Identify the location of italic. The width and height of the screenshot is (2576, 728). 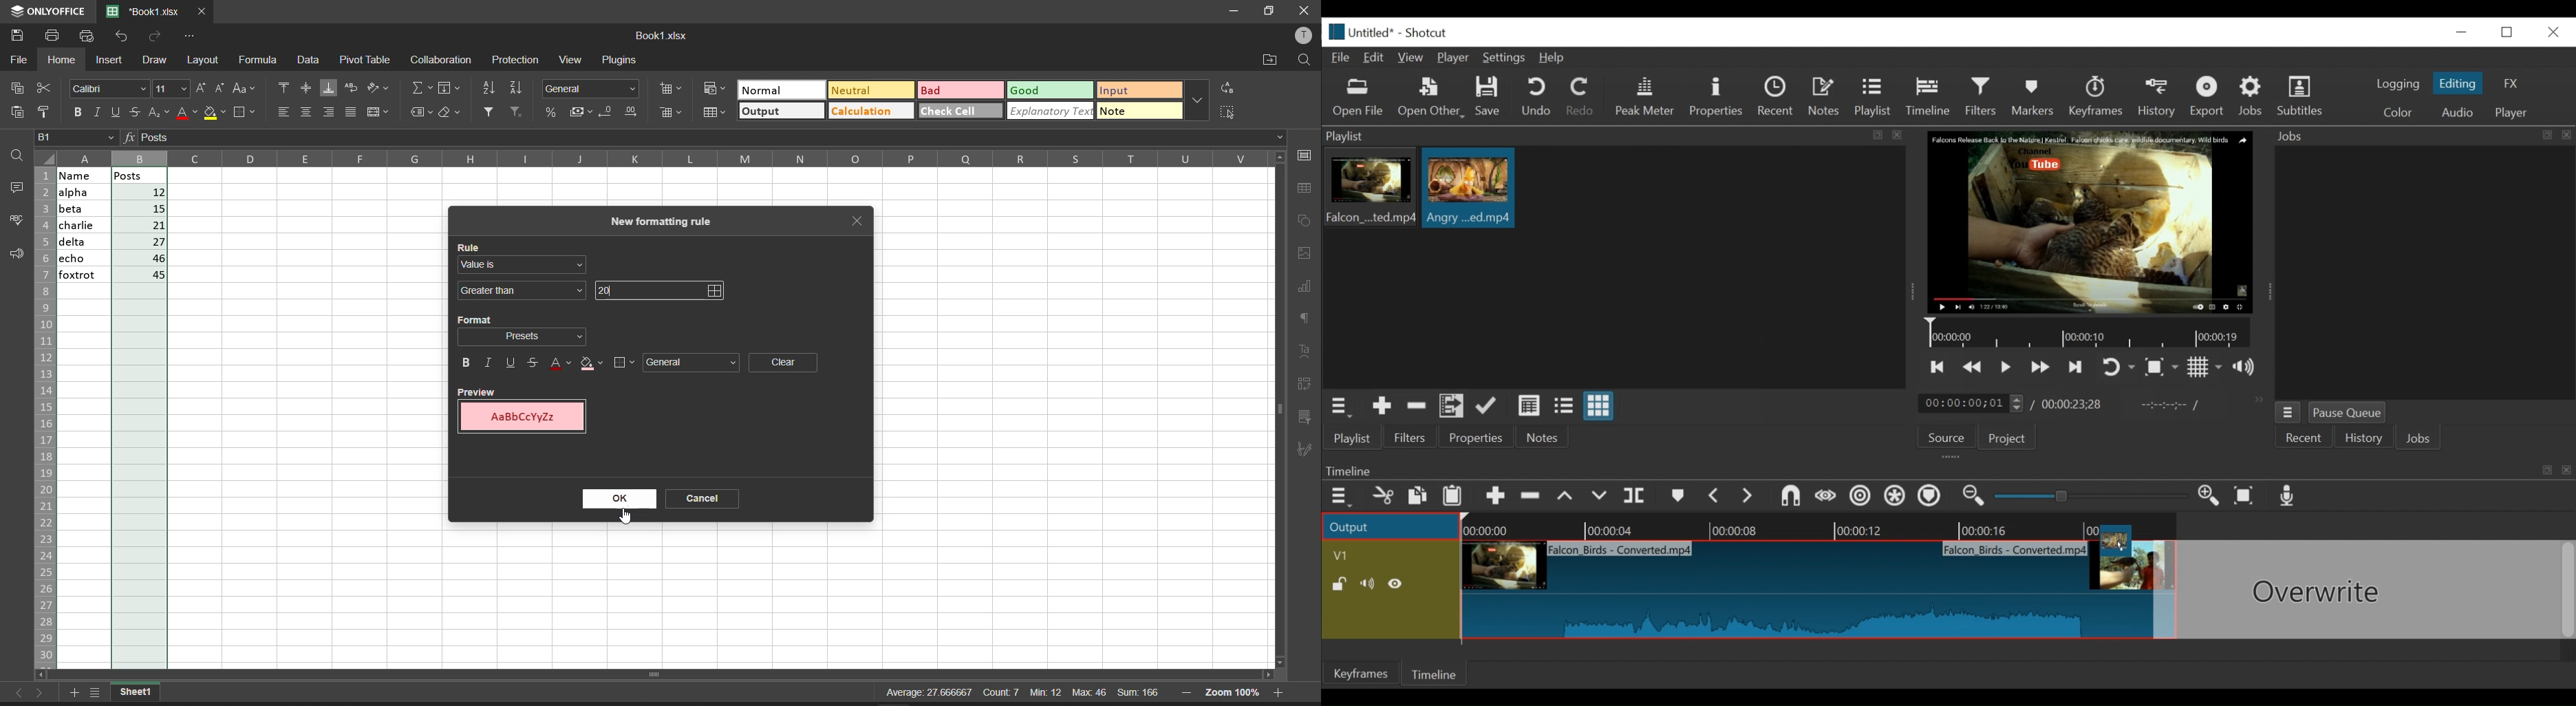
(96, 113).